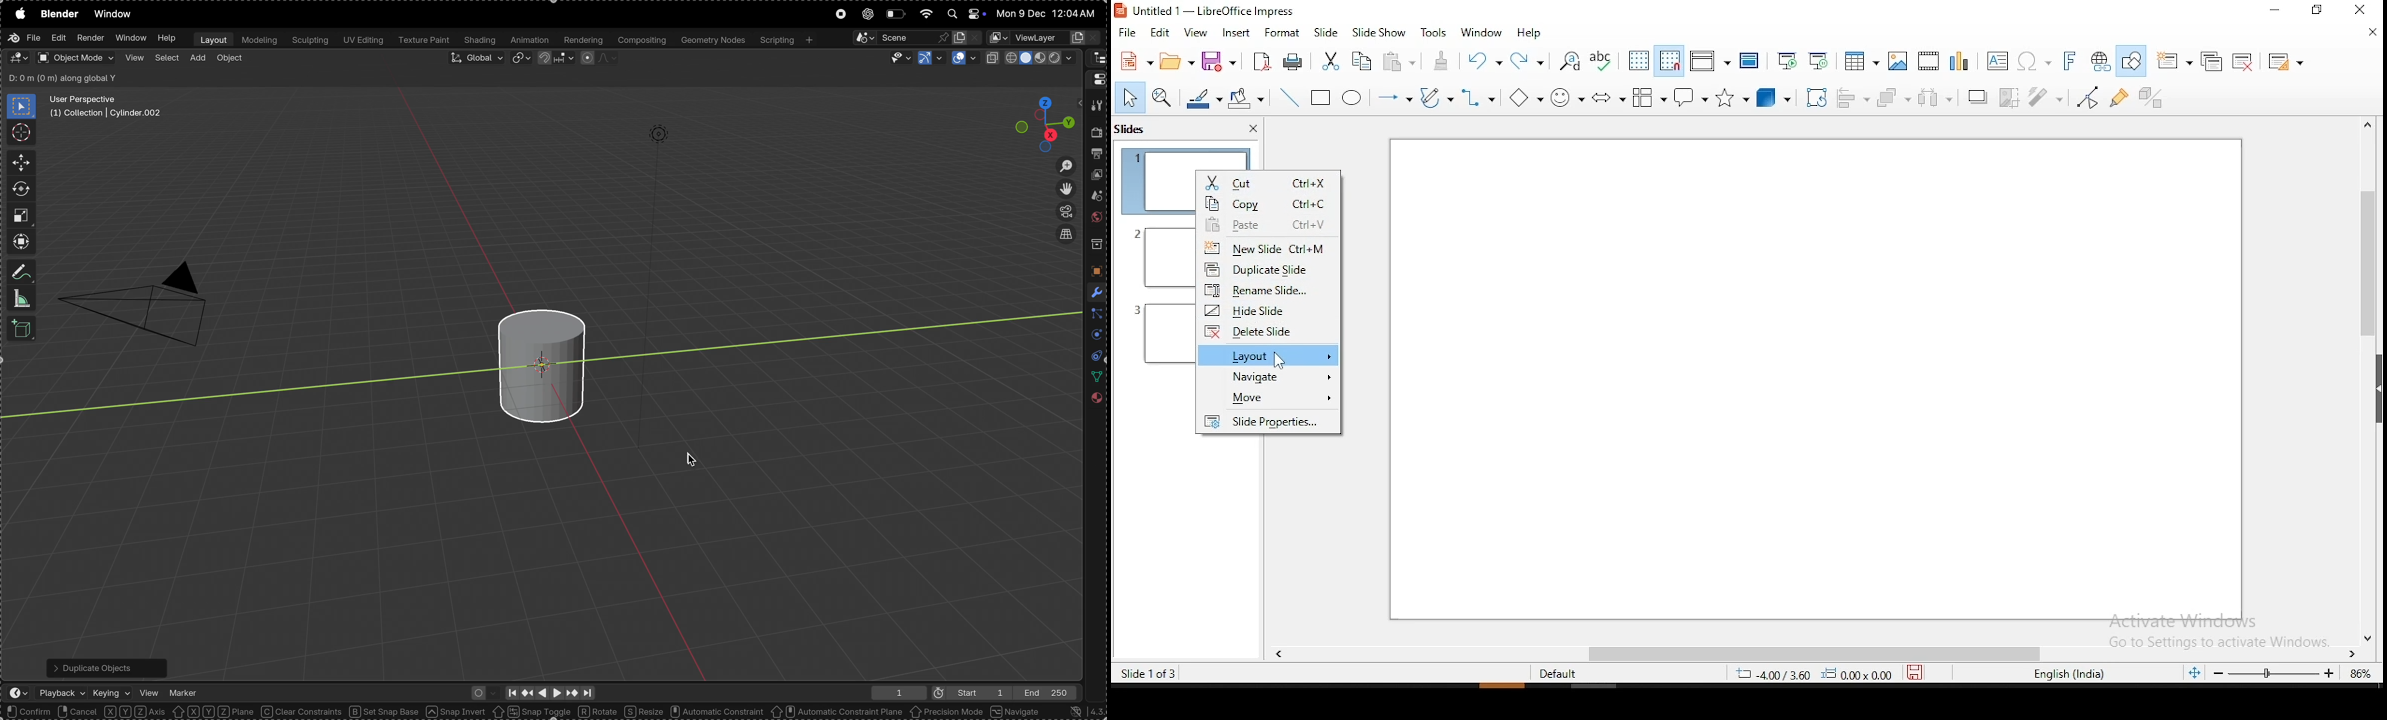 This screenshot has width=2408, height=728. What do you see at coordinates (1281, 360) in the screenshot?
I see `mouse pointer` at bounding box center [1281, 360].